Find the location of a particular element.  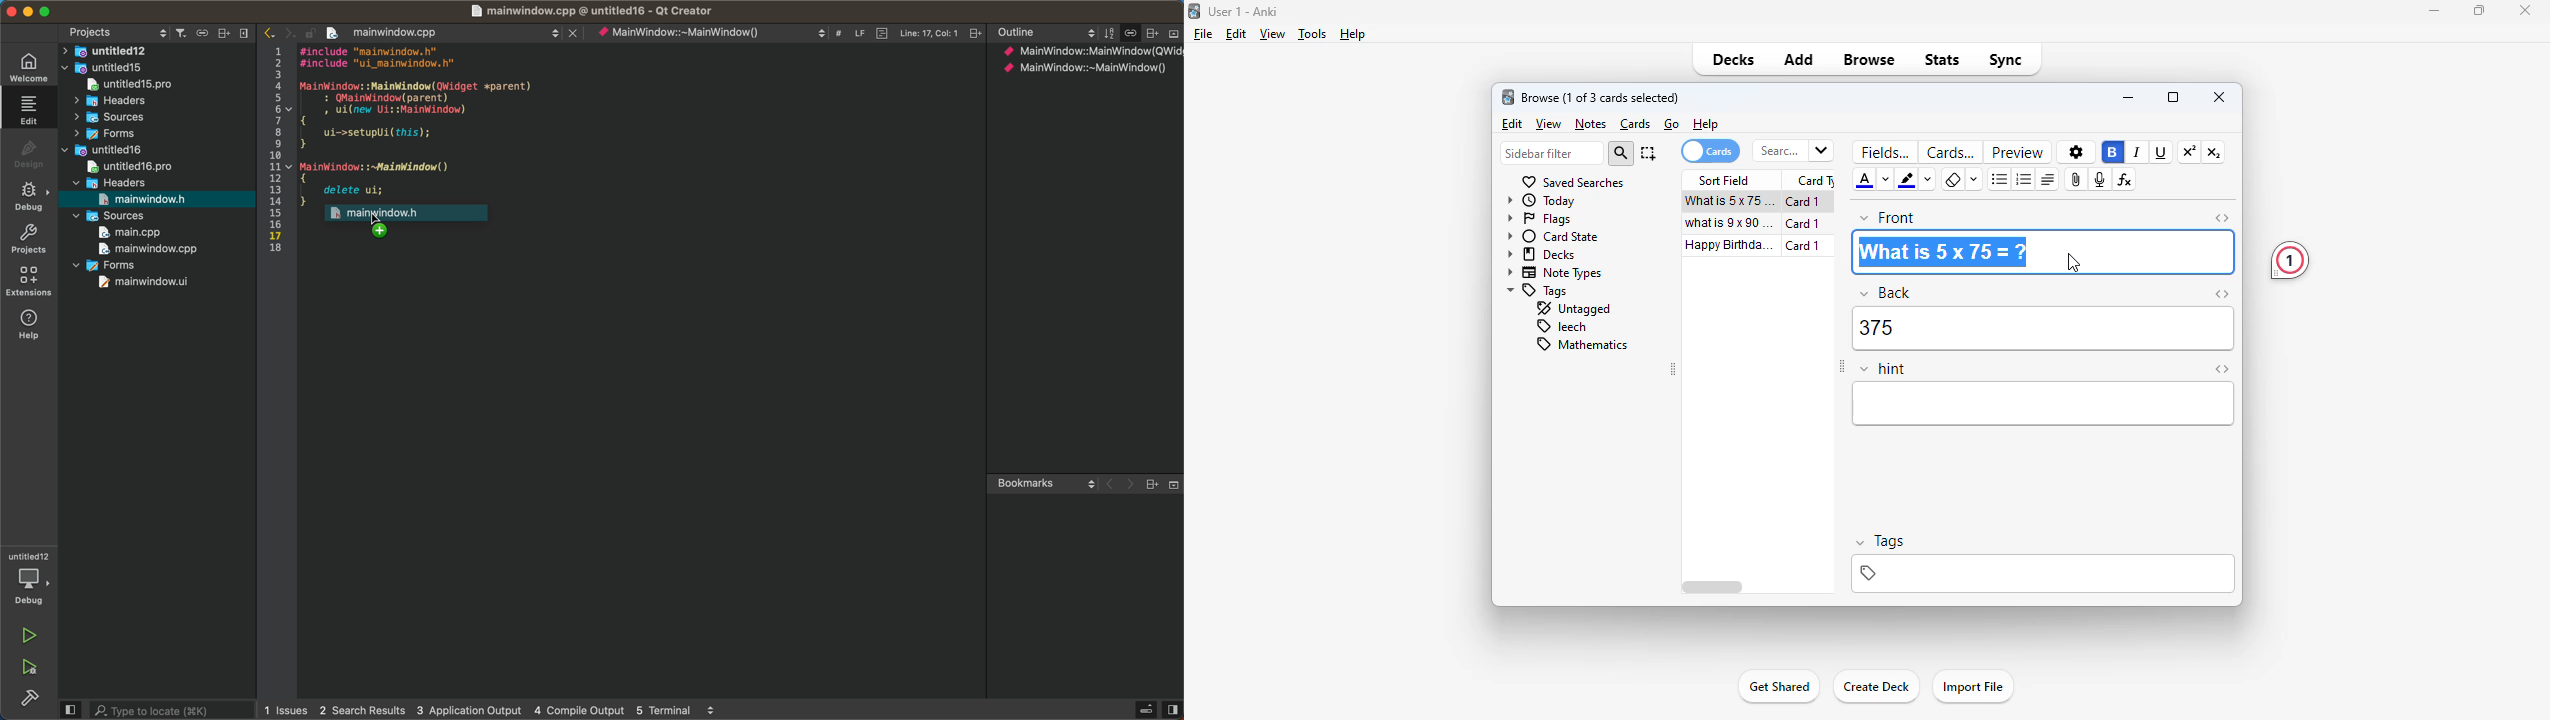

toggle HTML editor is located at coordinates (2222, 369).